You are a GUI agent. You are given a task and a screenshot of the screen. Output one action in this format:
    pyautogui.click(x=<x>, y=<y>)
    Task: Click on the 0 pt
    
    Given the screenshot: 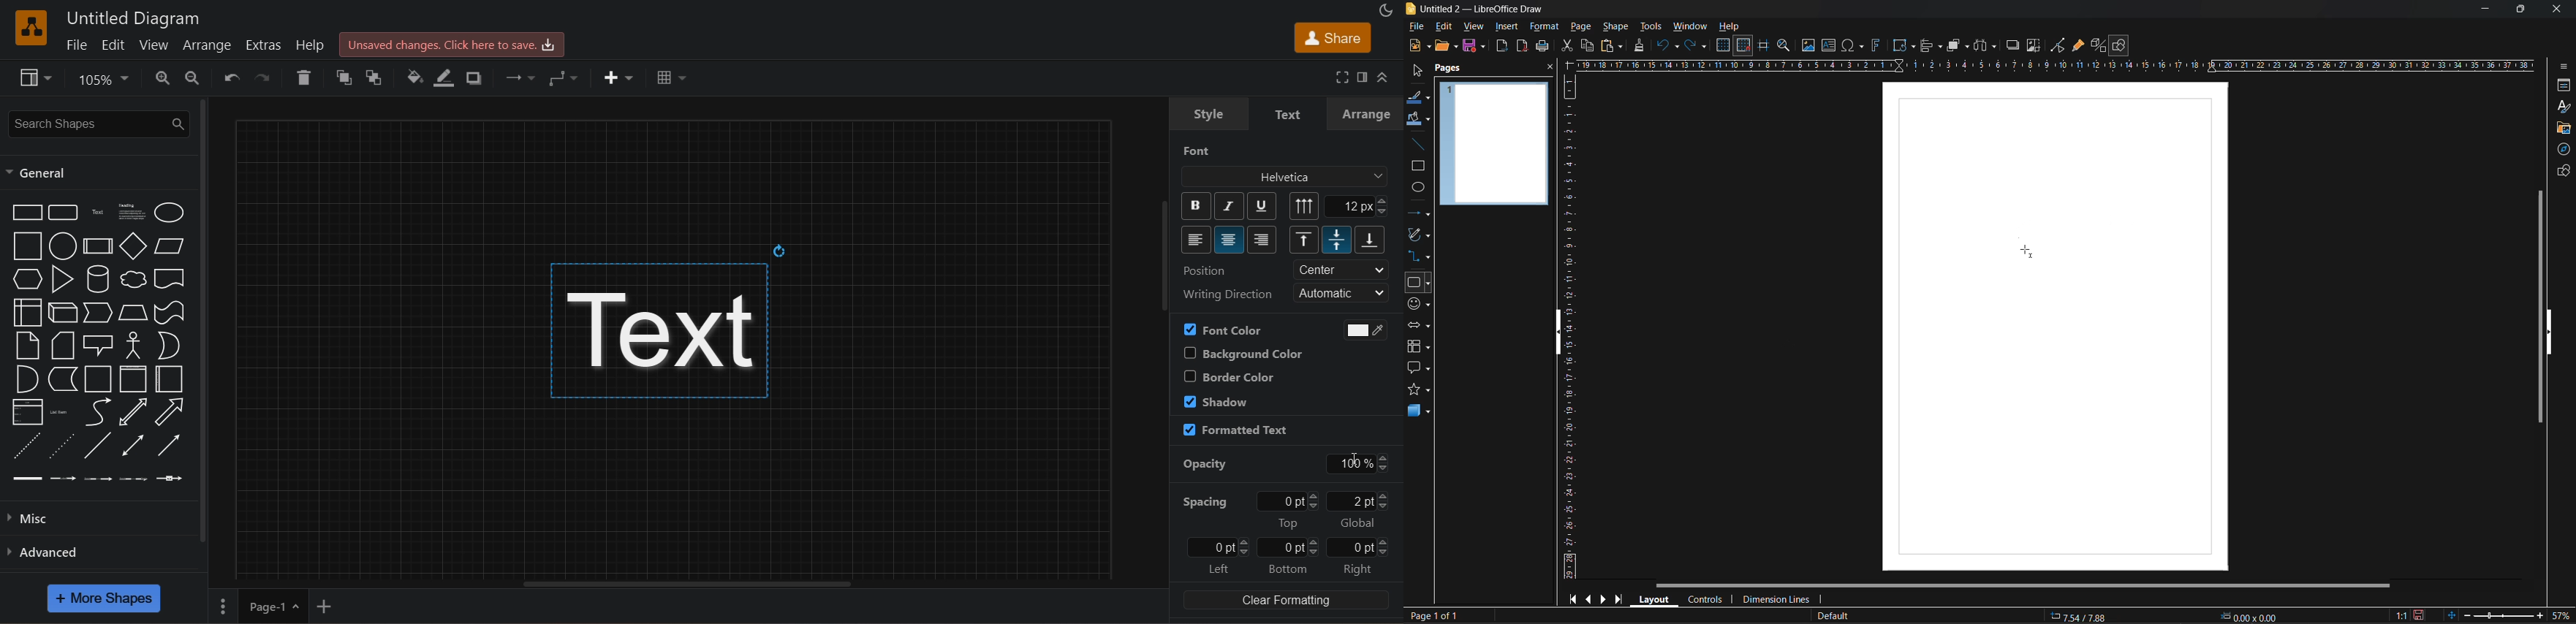 What is the action you would take?
    pyautogui.click(x=1288, y=548)
    